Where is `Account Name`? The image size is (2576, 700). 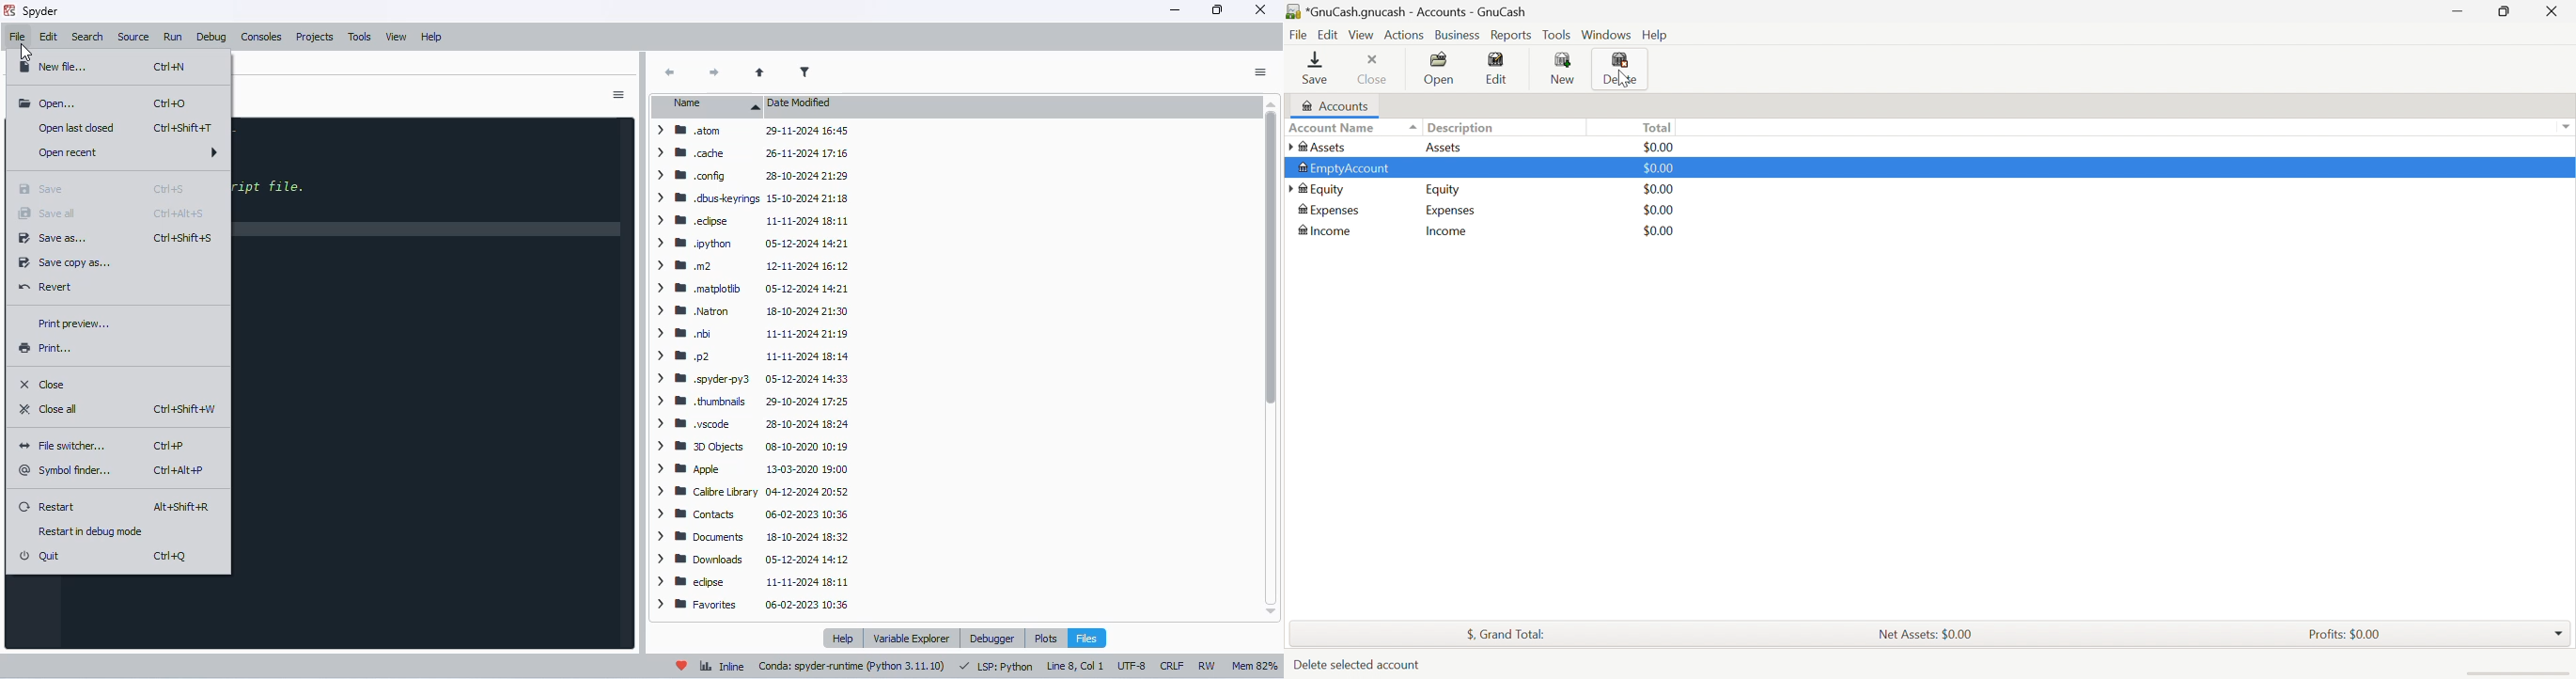 Account Name is located at coordinates (1353, 128).